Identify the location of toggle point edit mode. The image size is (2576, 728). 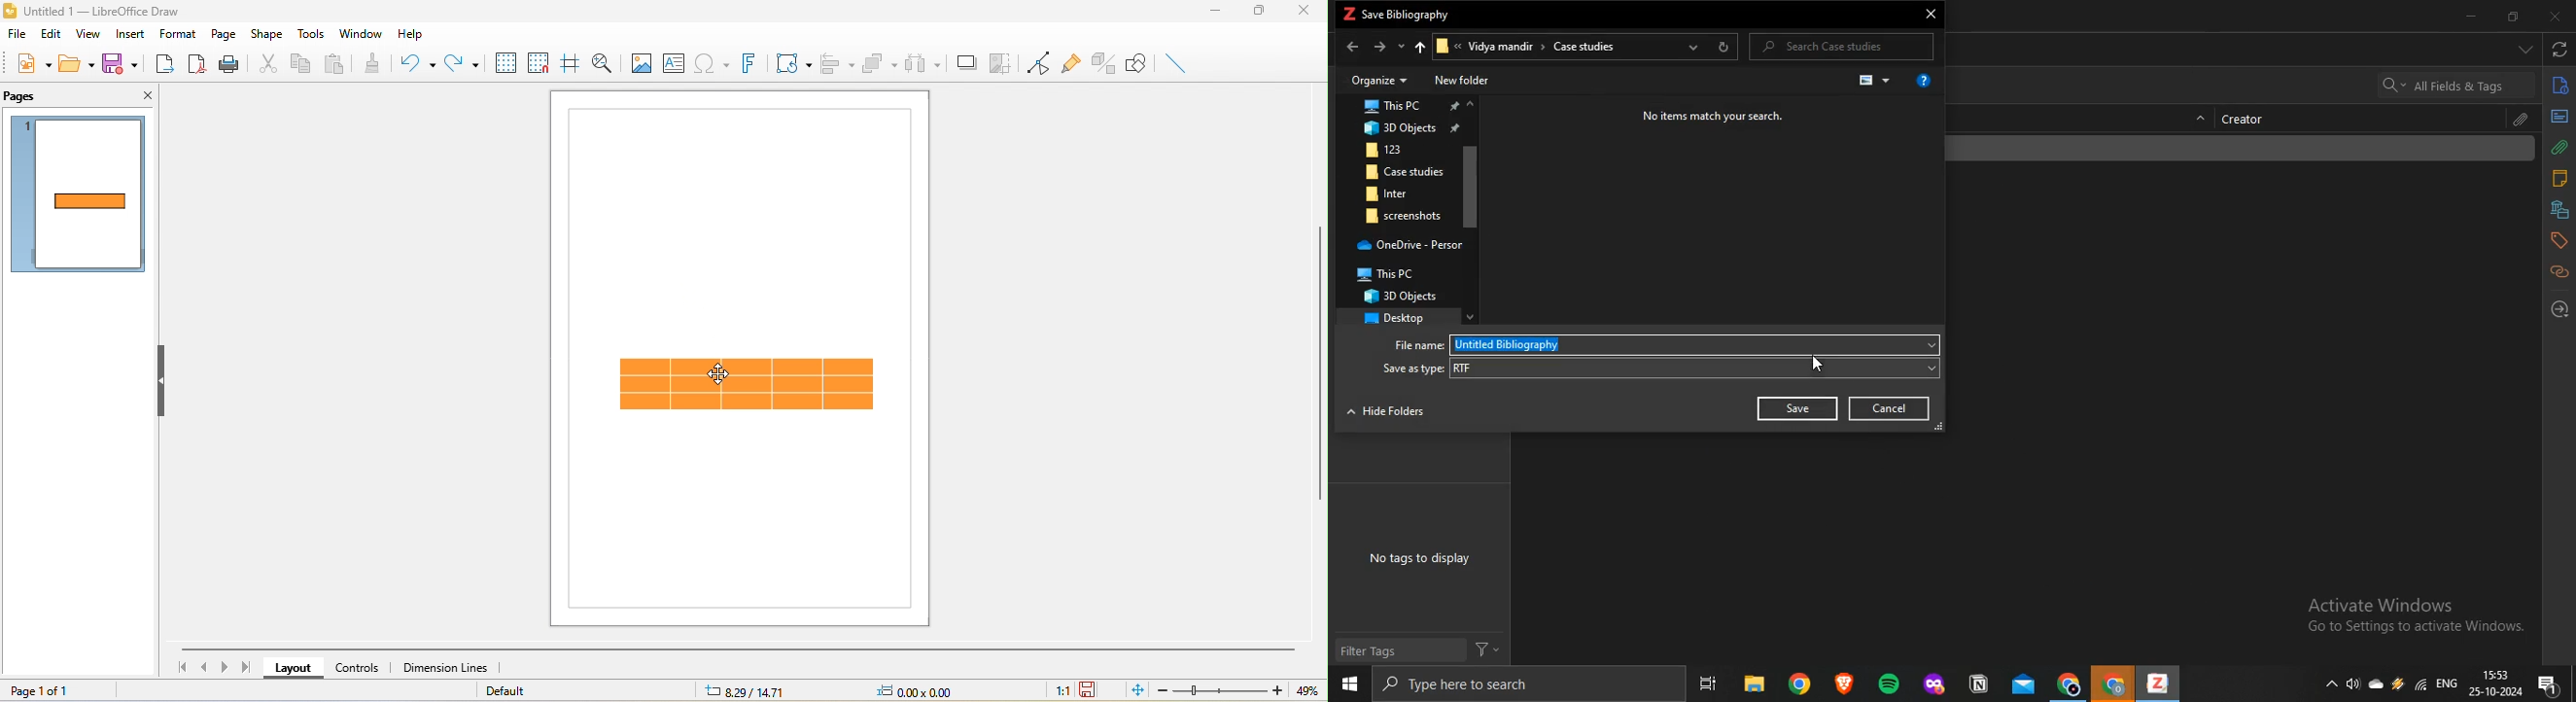
(1040, 63).